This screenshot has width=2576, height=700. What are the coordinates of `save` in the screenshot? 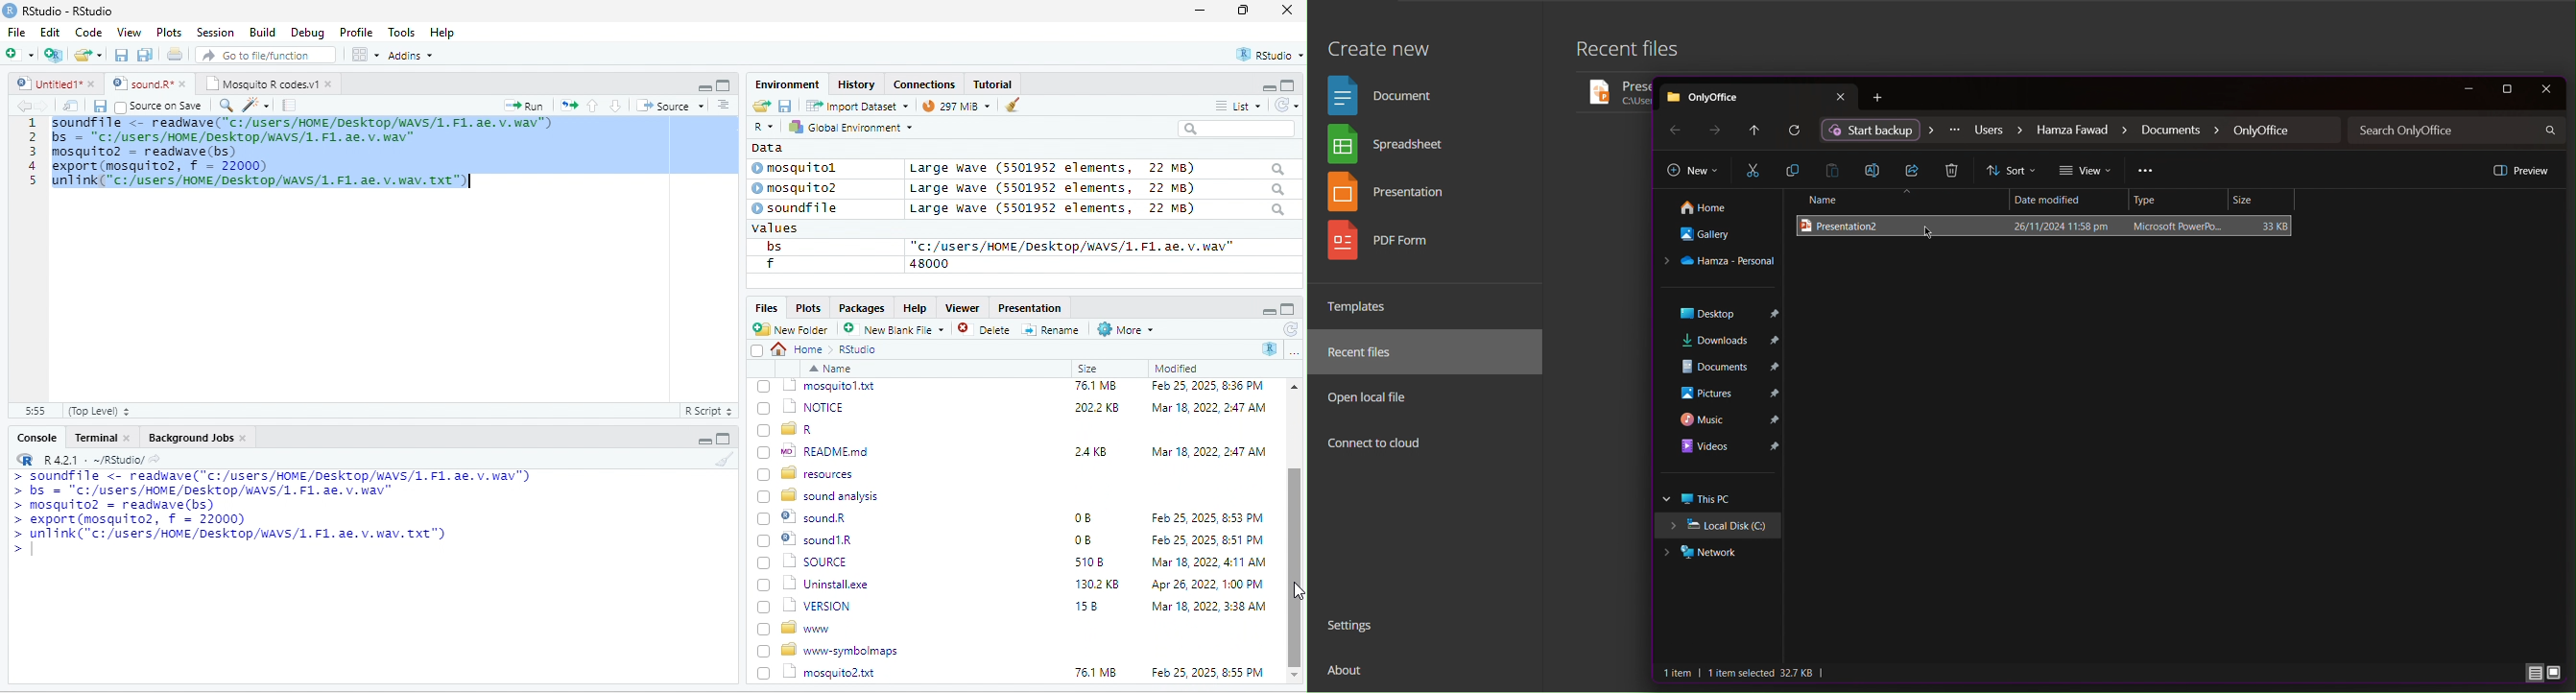 It's located at (99, 106).